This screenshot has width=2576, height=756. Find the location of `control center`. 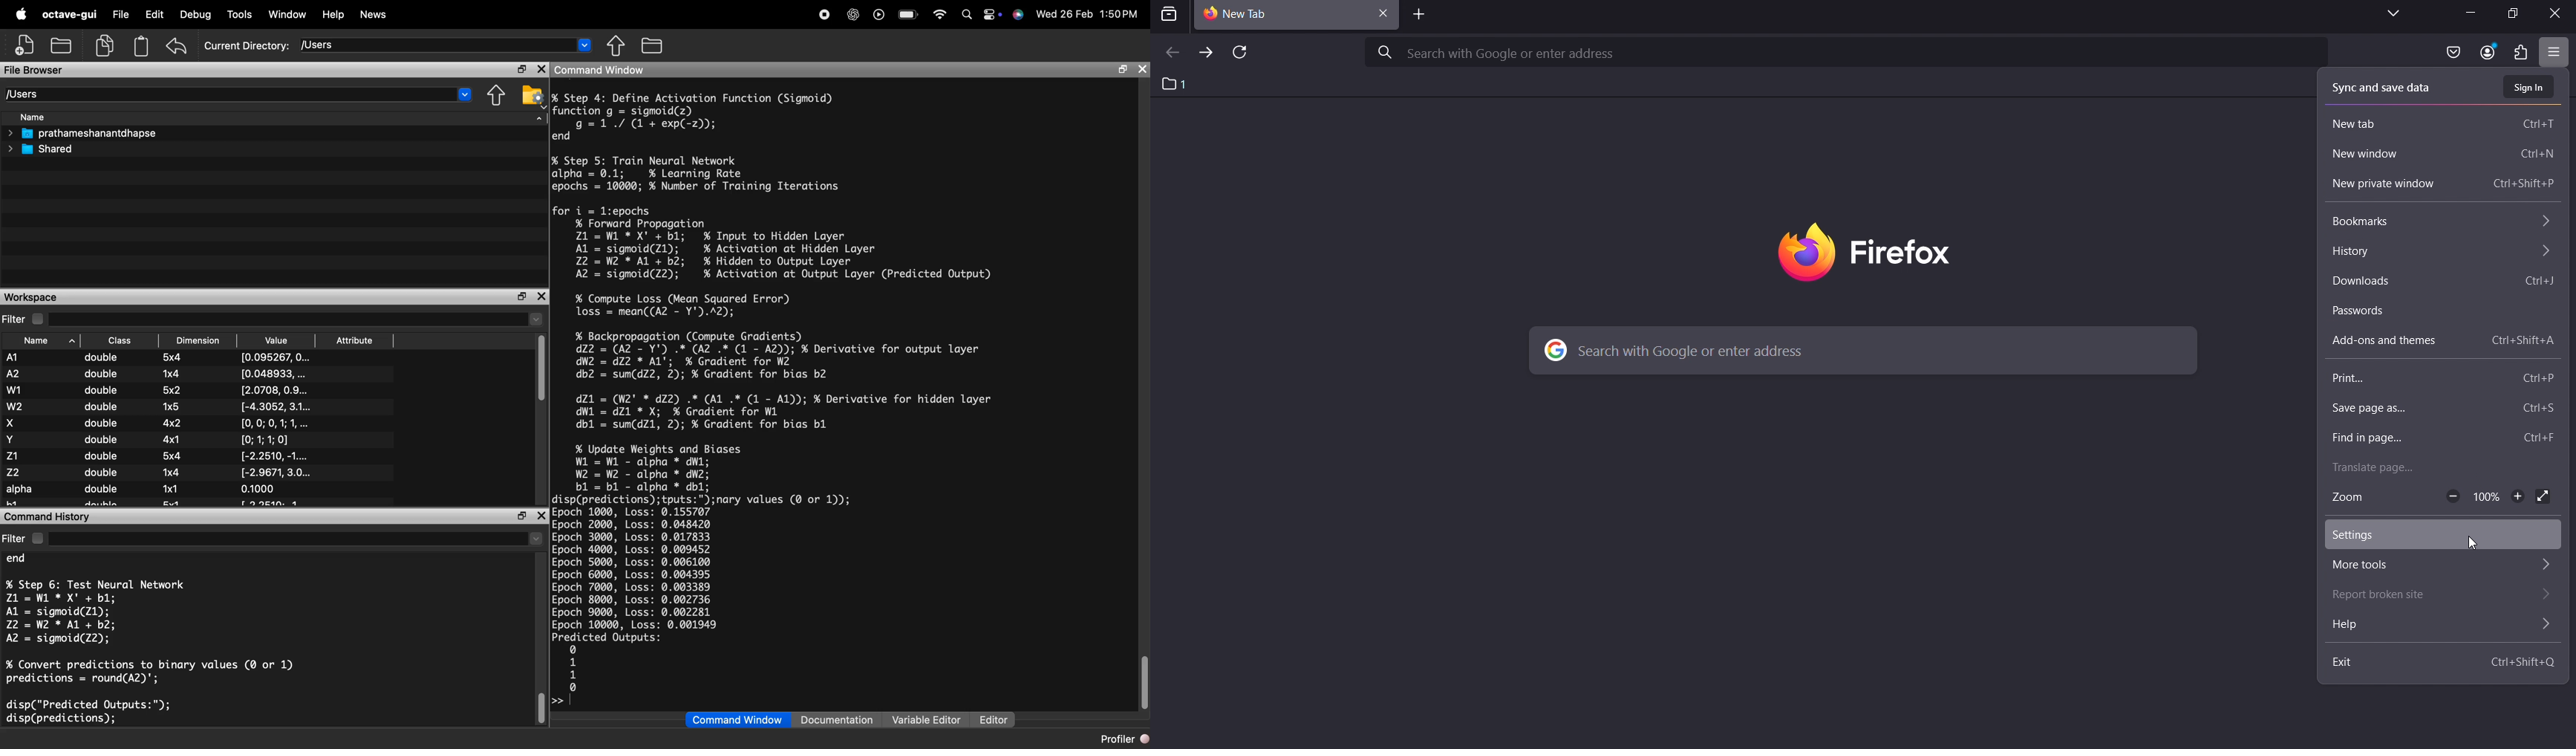

control center is located at coordinates (988, 13).